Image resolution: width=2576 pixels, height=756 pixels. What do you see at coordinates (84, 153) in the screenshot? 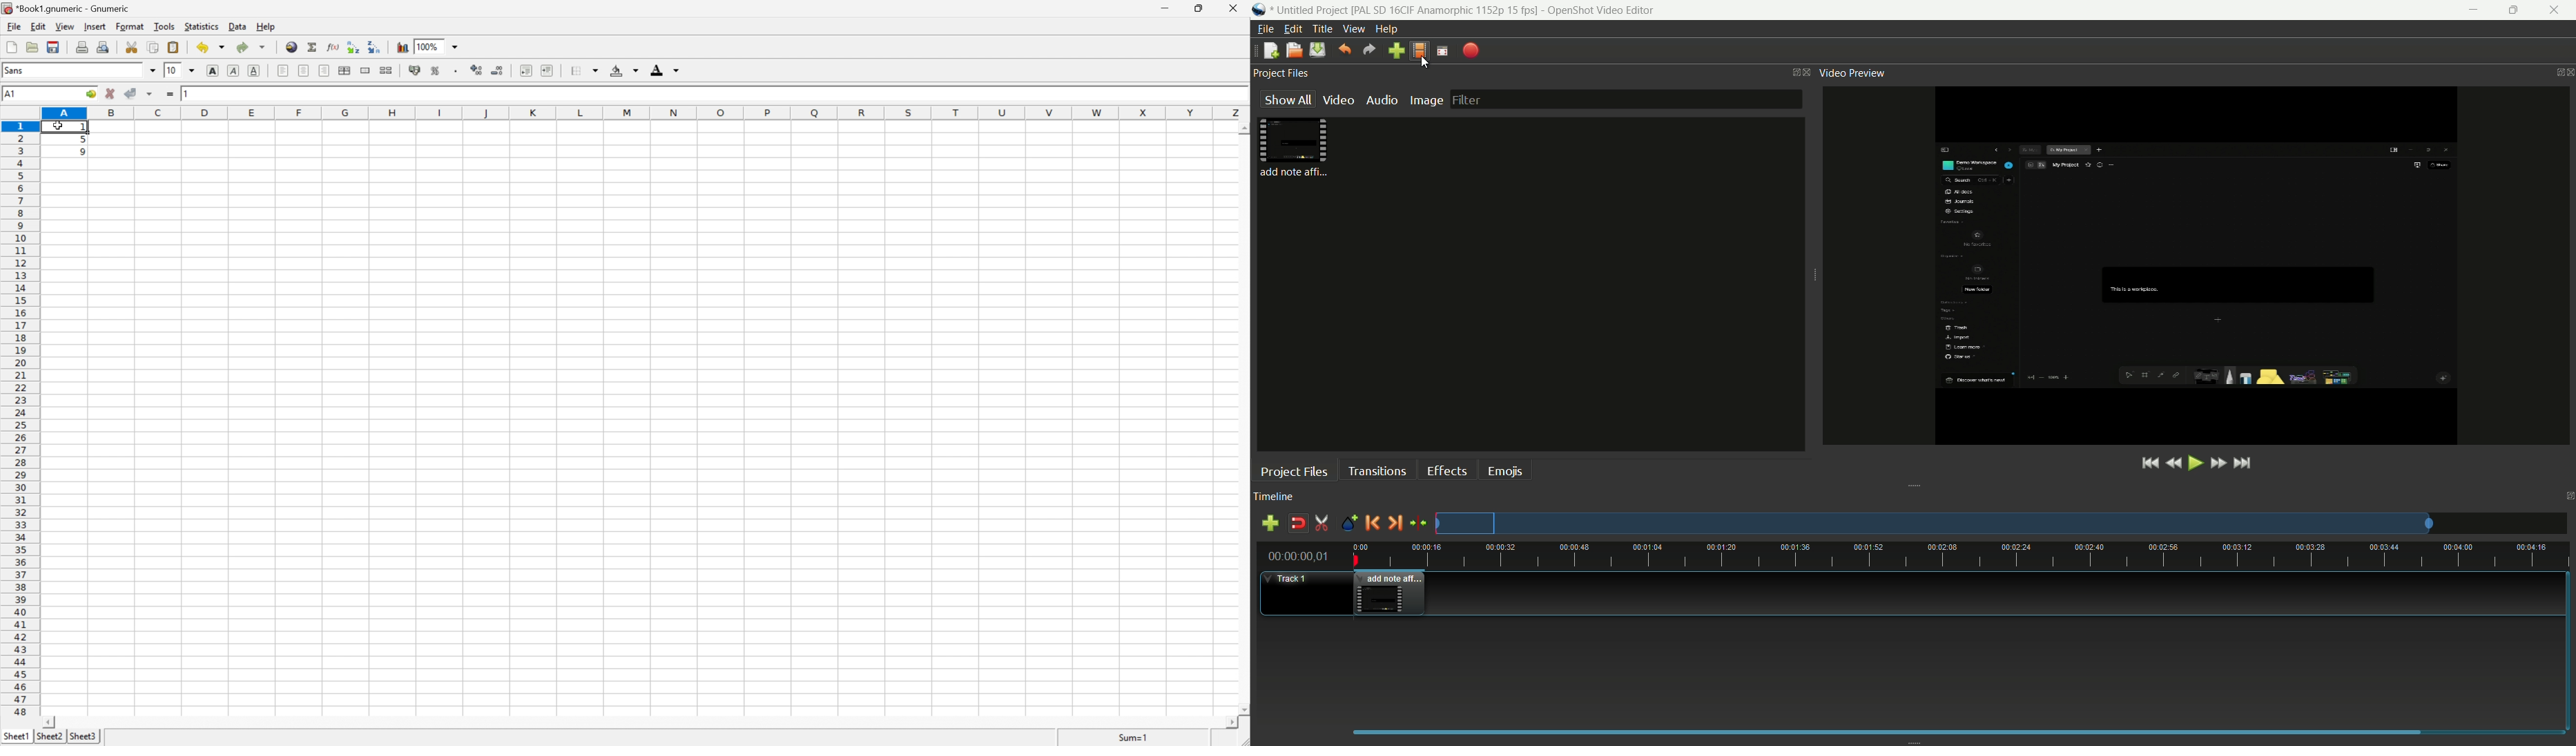
I see `9` at bounding box center [84, 153].